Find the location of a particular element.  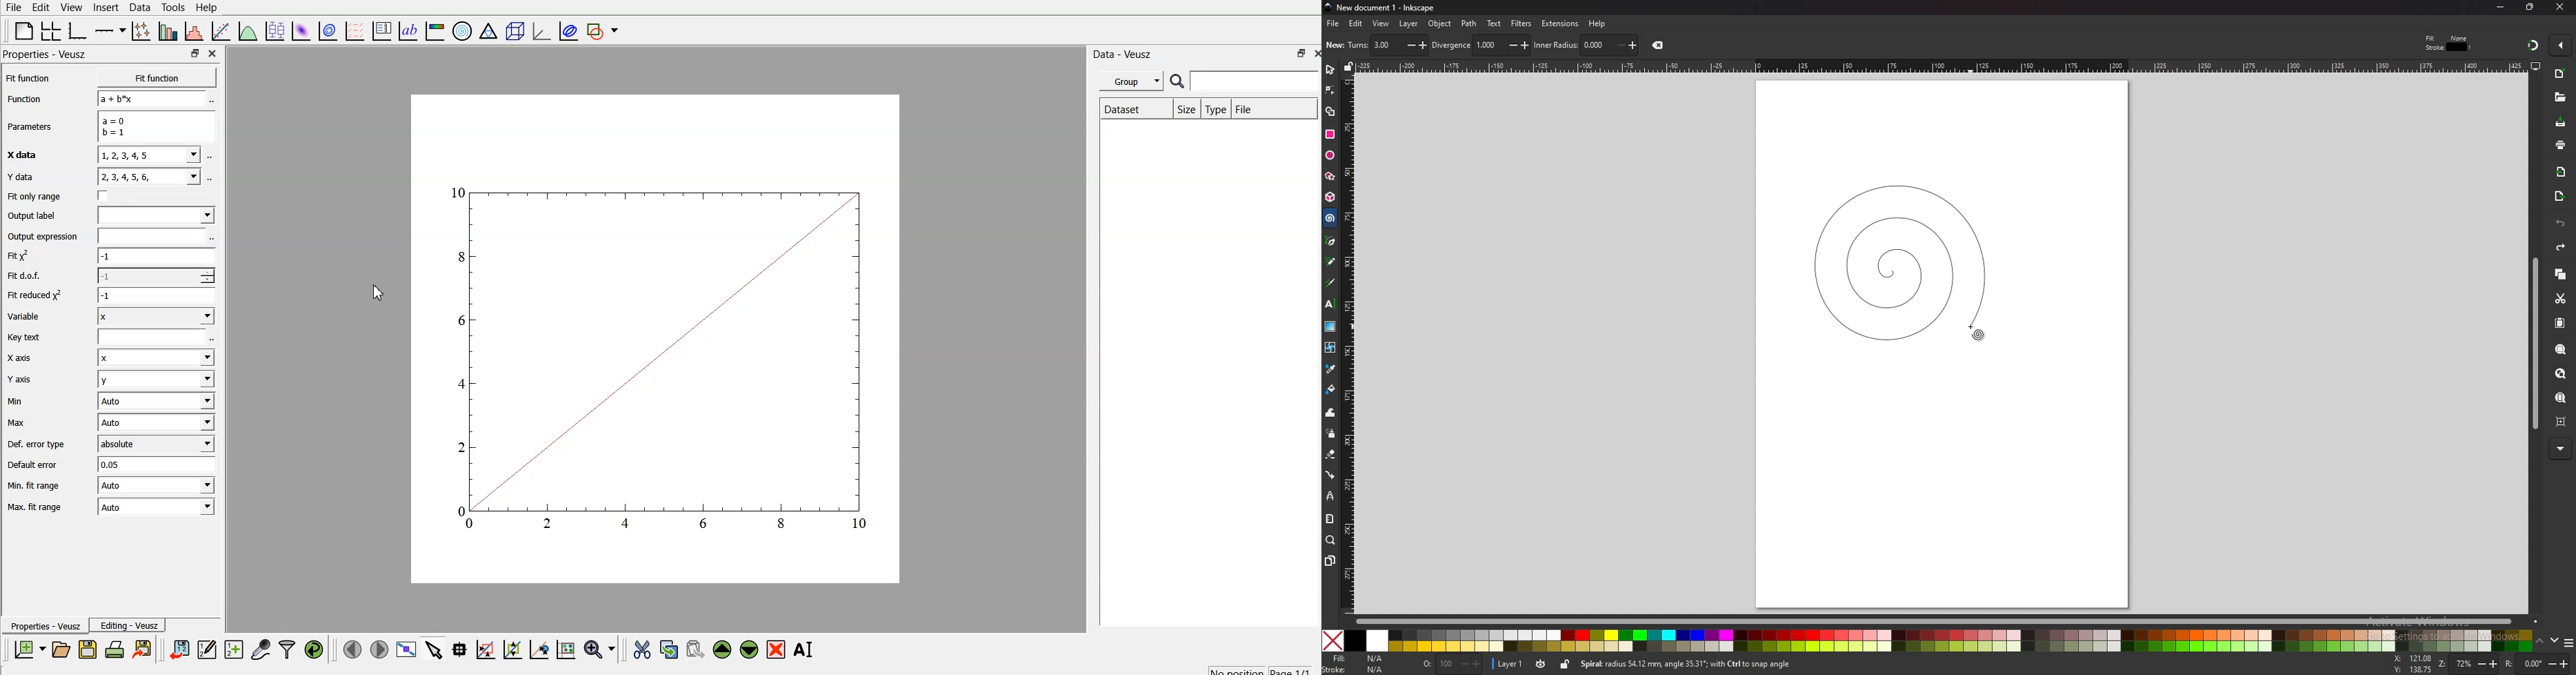

pages is located at coordinates (1331, 560).